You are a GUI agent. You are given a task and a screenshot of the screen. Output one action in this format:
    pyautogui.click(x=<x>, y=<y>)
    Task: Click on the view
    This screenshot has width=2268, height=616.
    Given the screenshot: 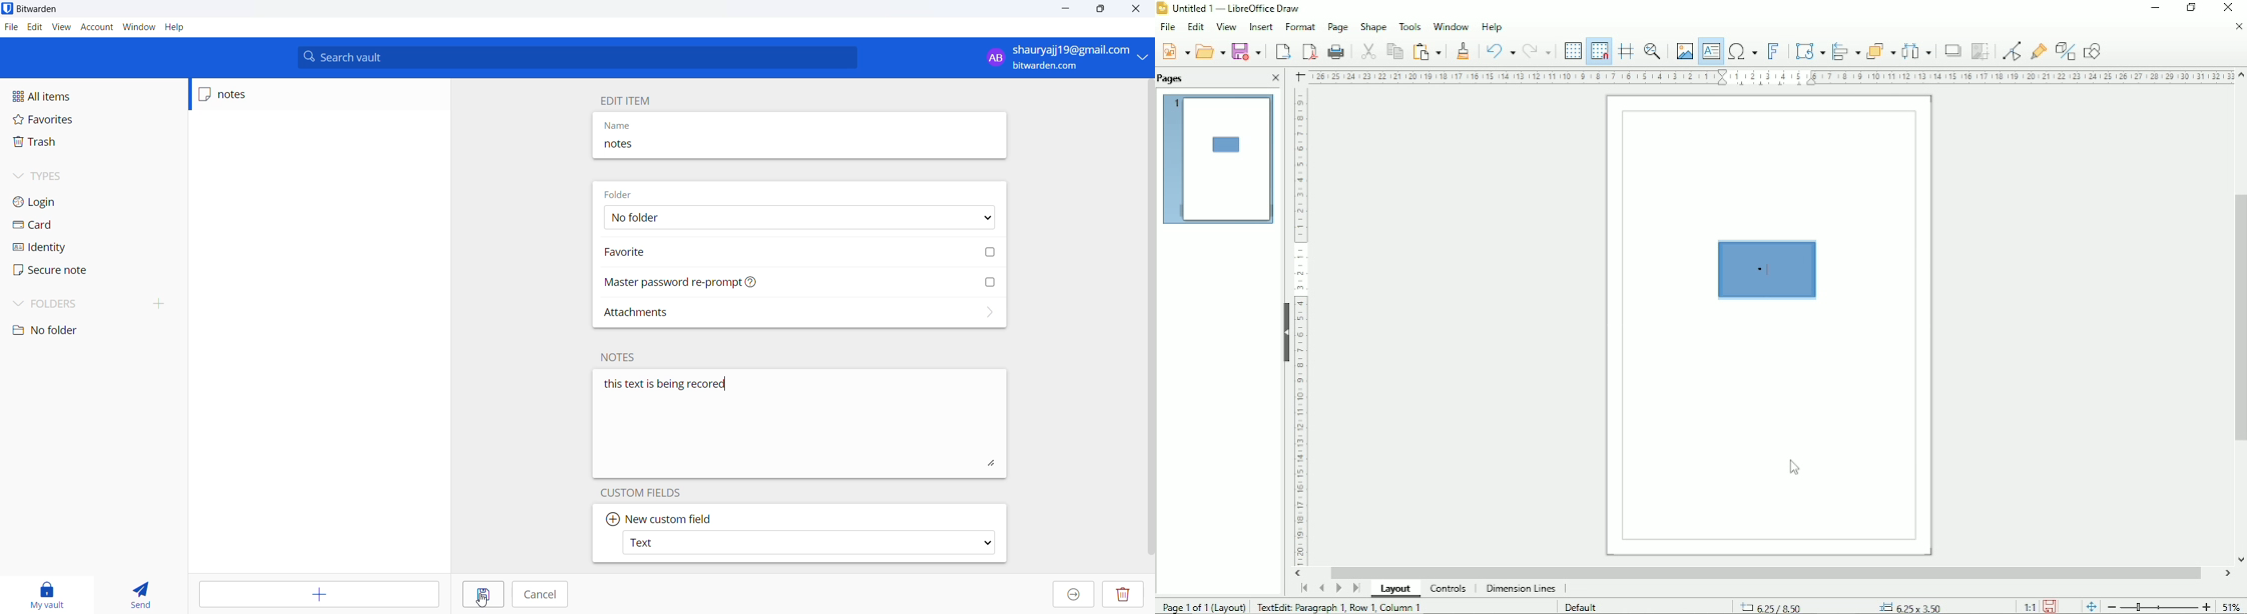 What is the action you would take?
    pyautogui.click(x=60, y=27)
    